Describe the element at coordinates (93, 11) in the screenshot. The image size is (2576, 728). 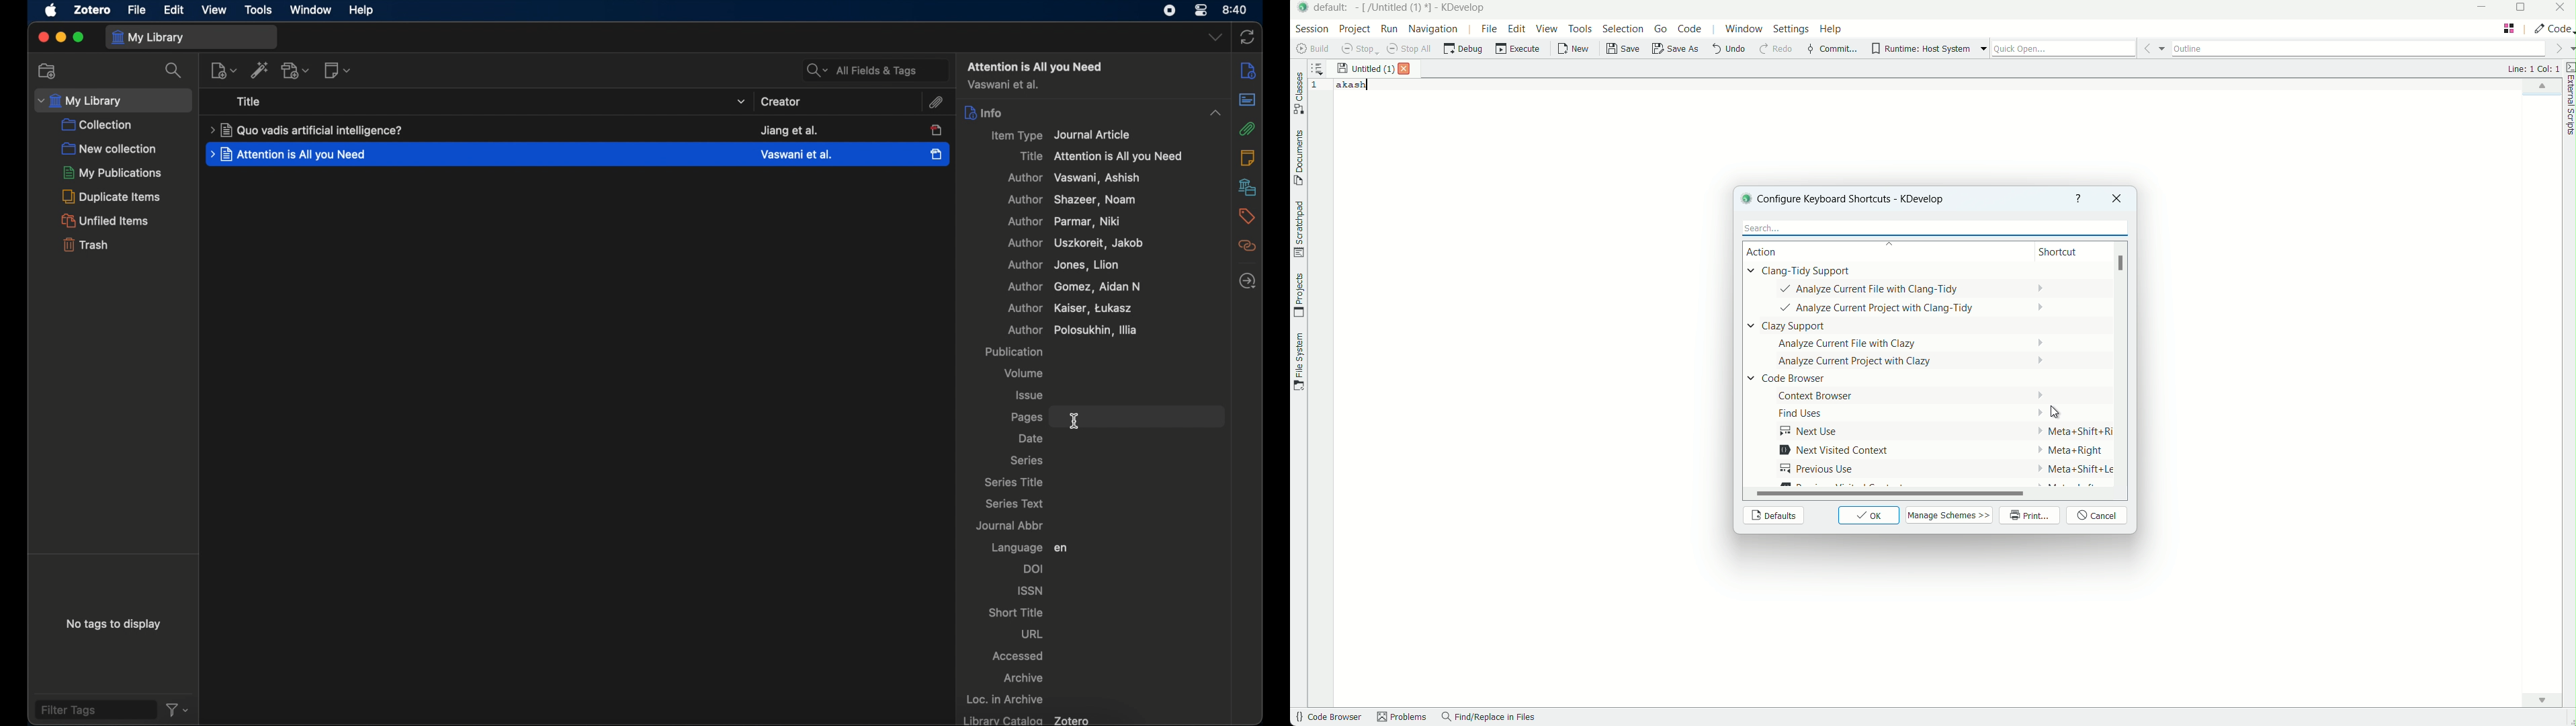
I see `zotero` at that location.